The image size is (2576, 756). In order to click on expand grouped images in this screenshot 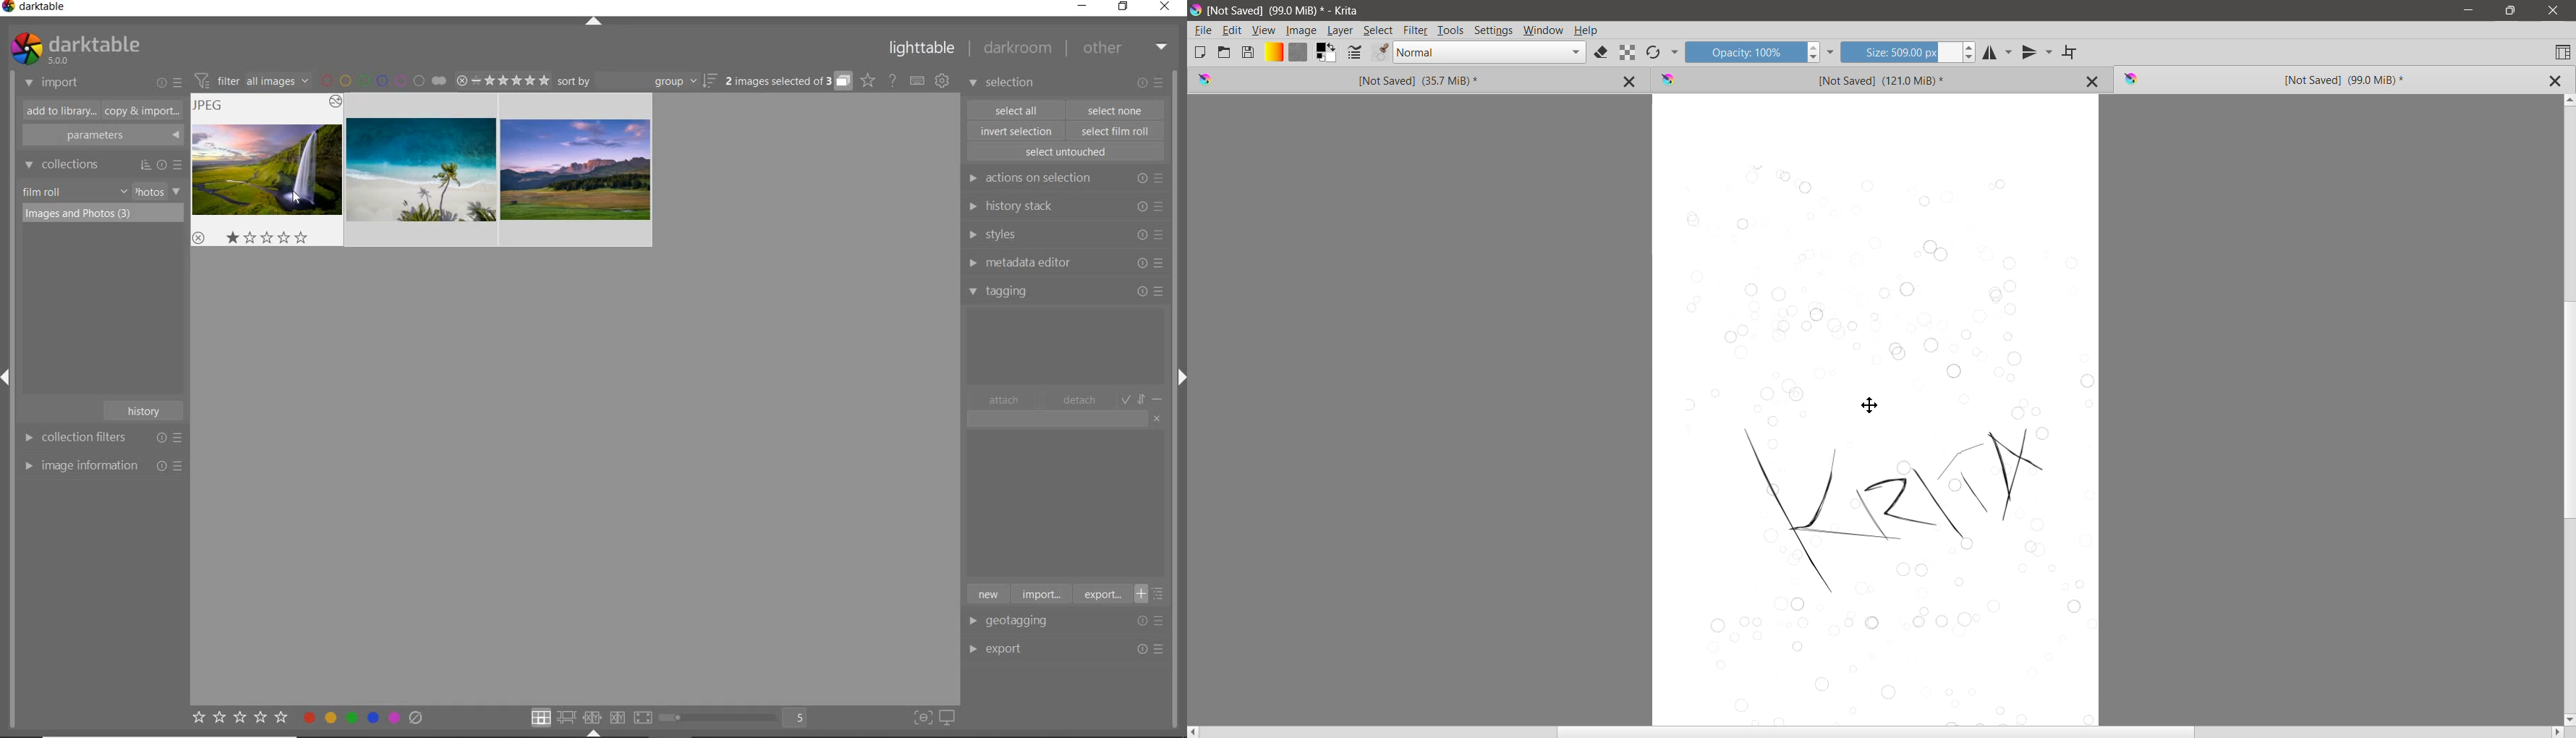, I will do `click(787, 82)`.